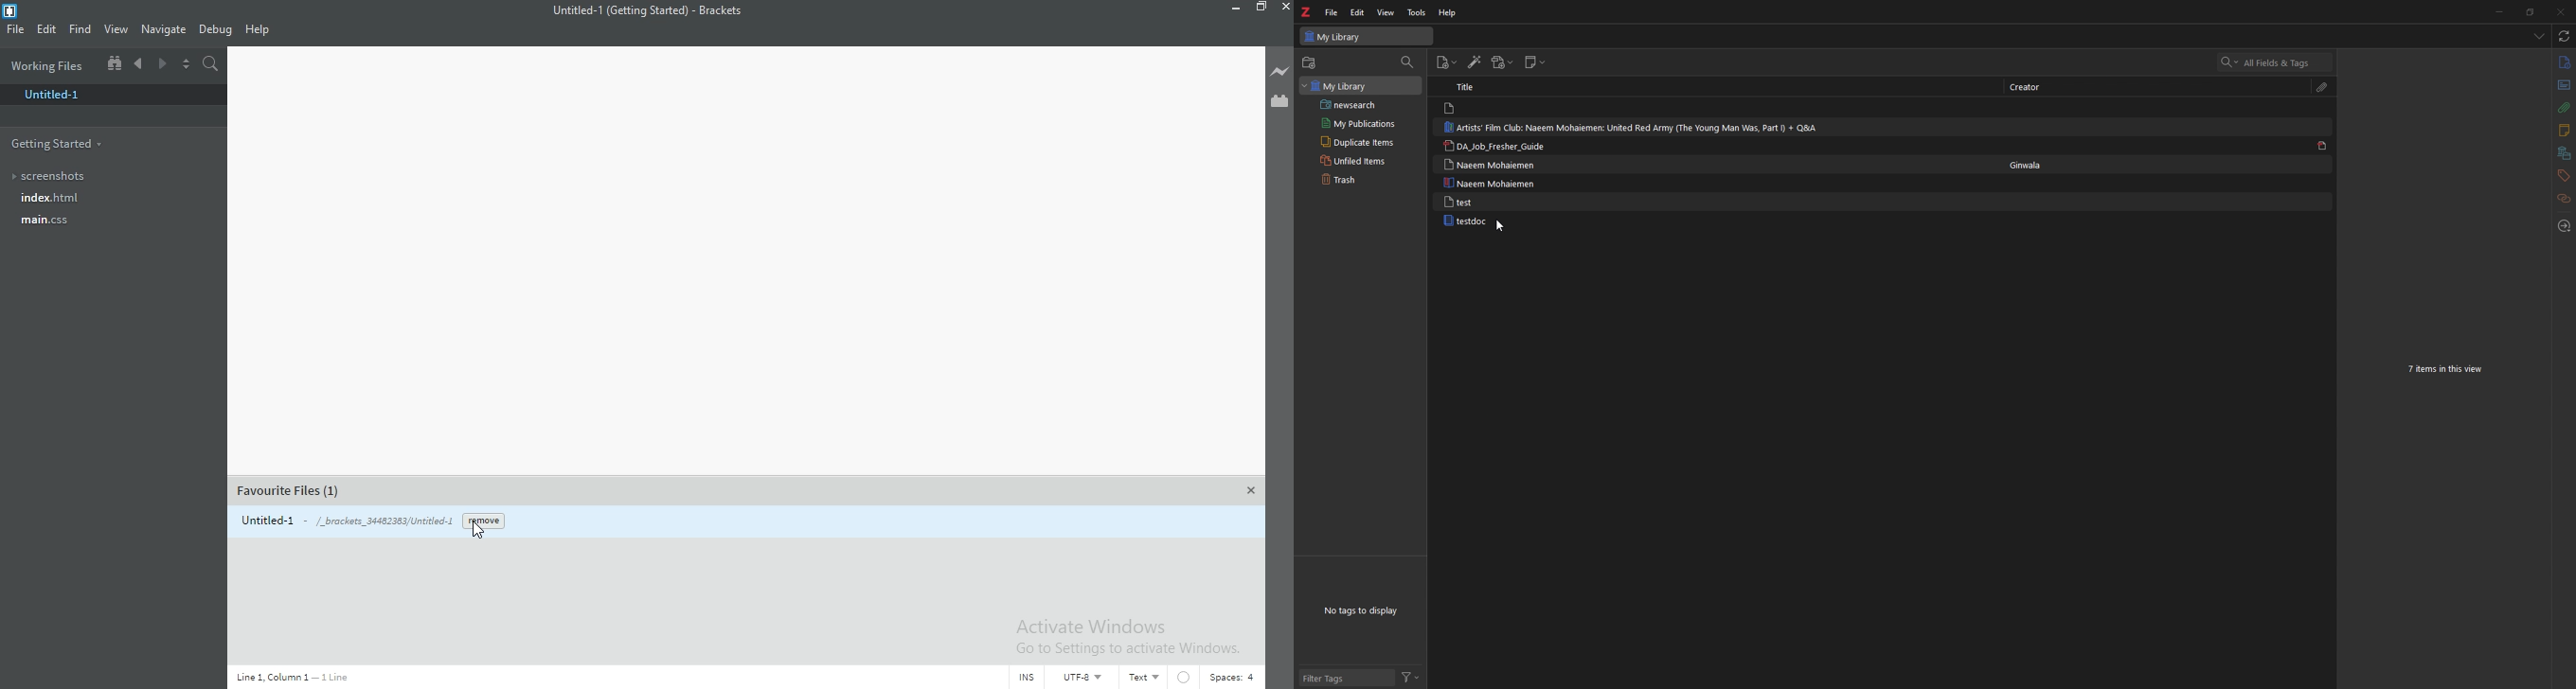 The image size is (2576, 700). I want to click on Maximize, so click(2530, 13).